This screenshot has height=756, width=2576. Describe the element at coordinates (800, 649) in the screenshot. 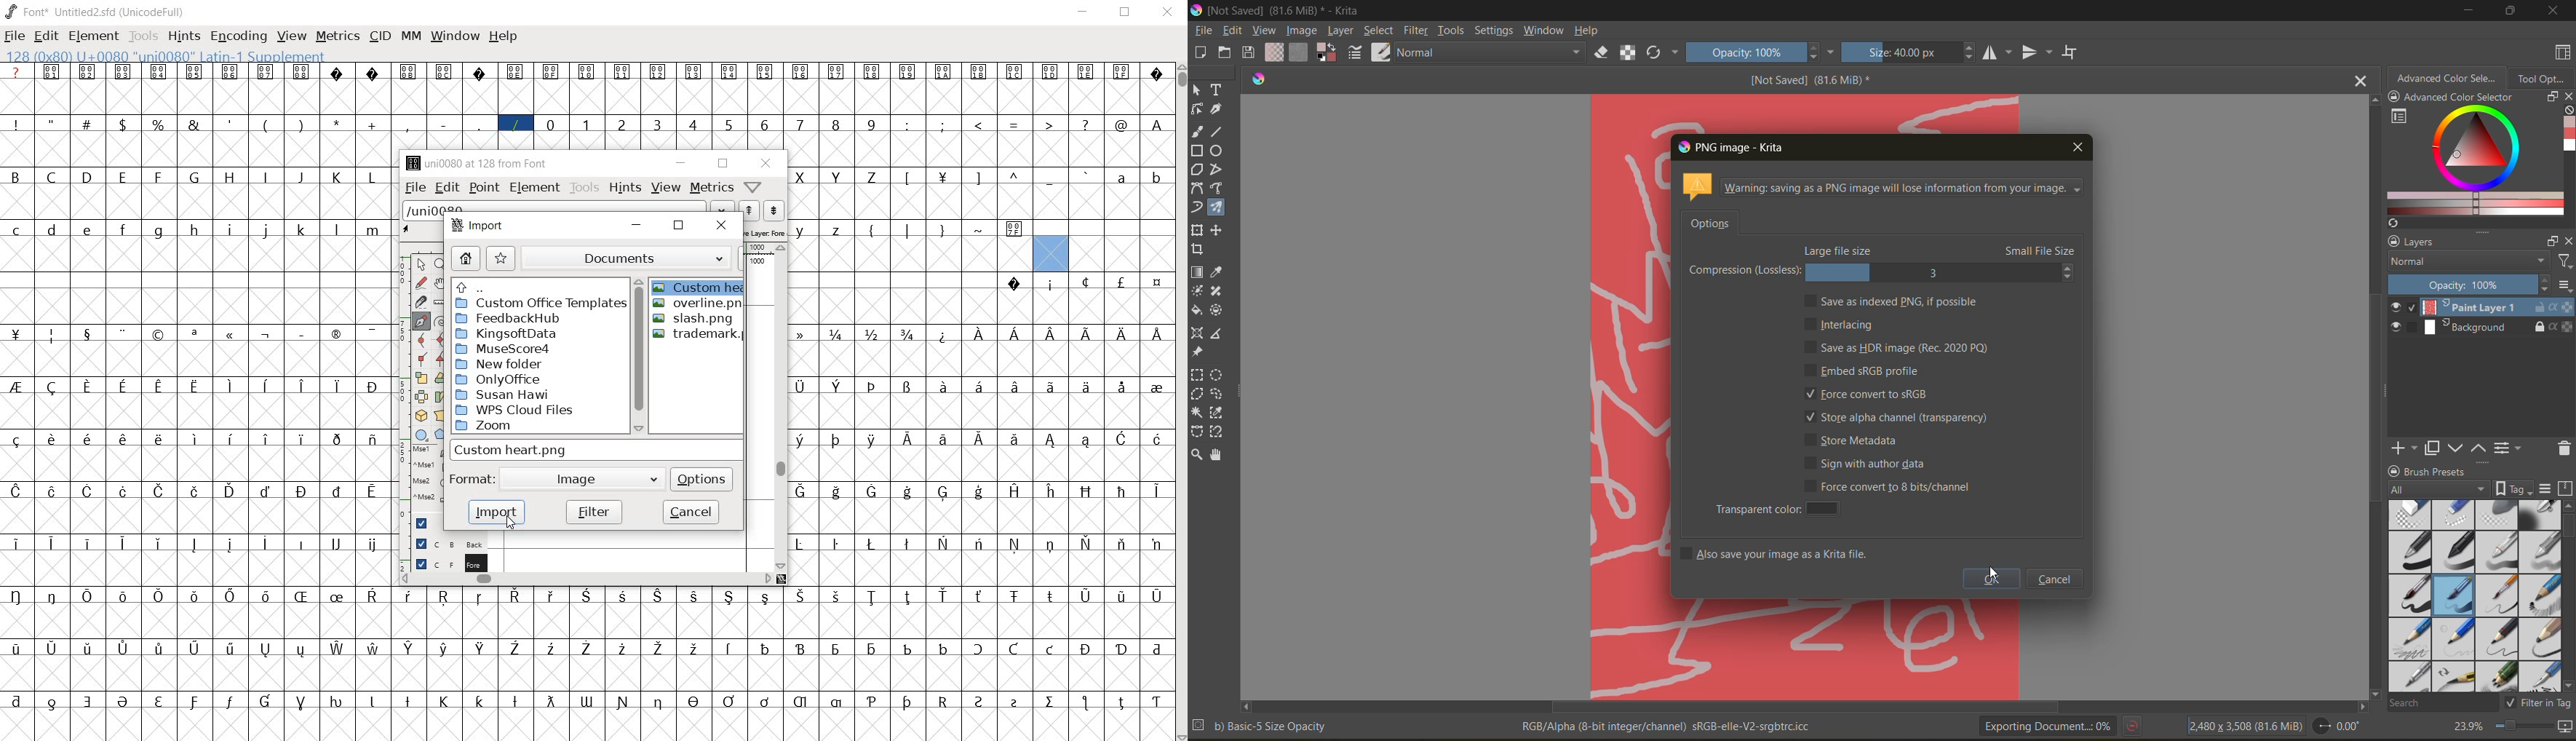

I see `glyph` at that location.